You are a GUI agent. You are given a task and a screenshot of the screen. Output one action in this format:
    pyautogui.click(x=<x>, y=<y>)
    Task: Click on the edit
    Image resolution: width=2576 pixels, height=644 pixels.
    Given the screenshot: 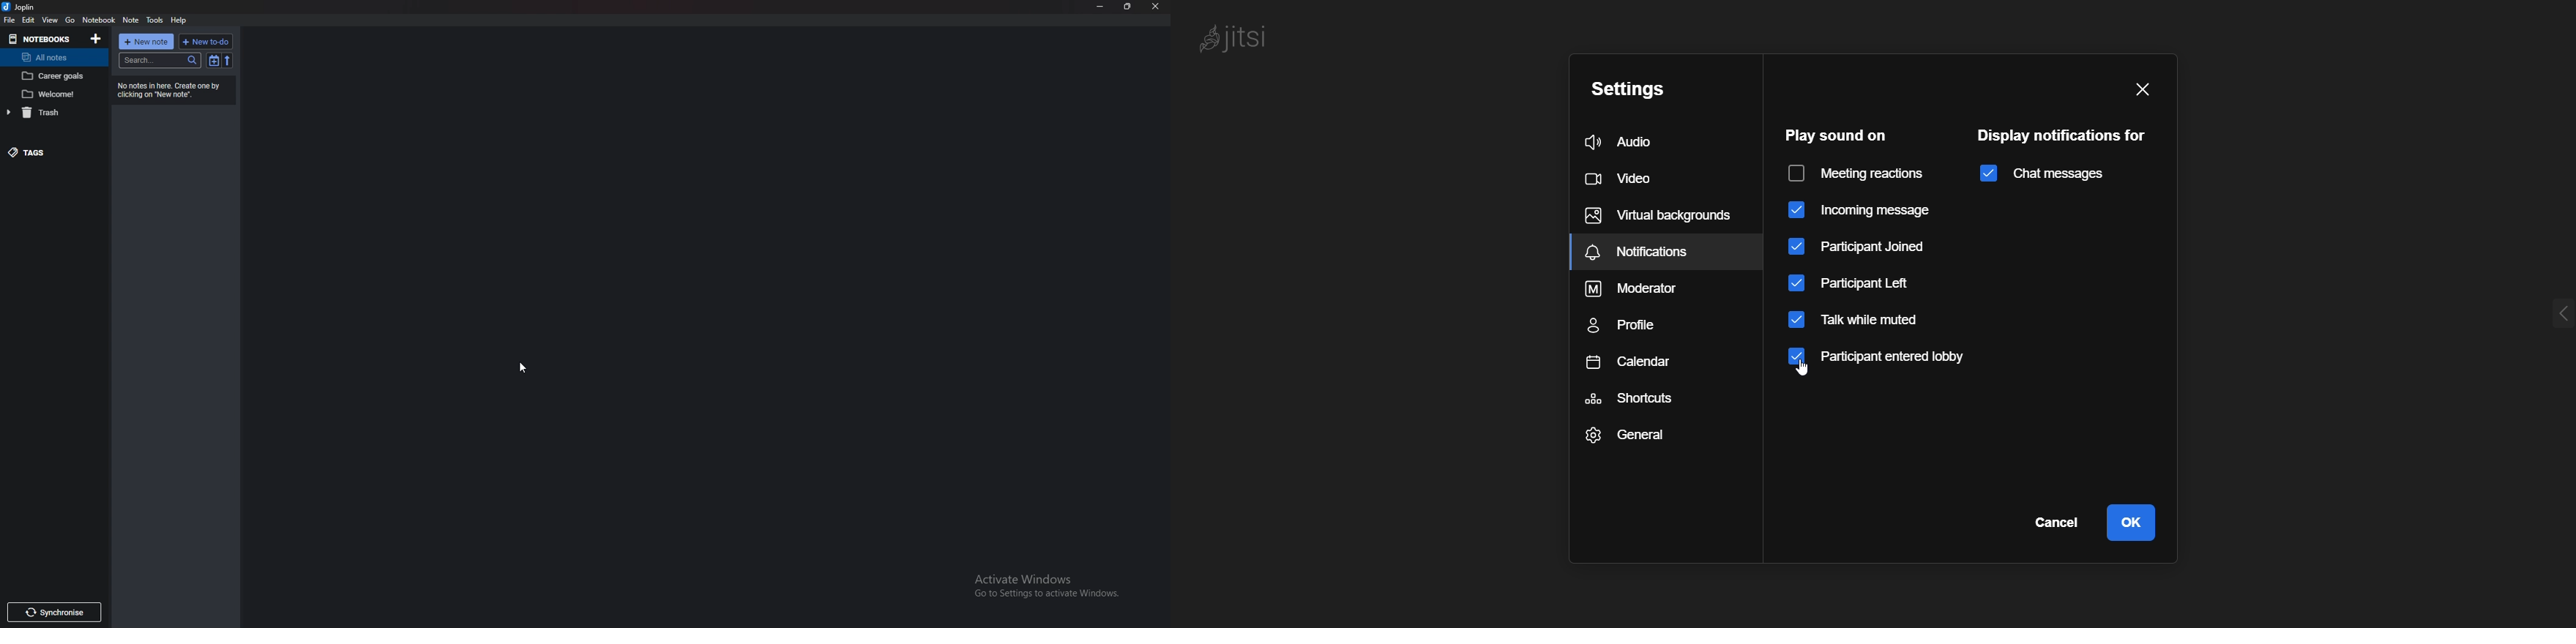 What is the action you would take?
    pyautogui.click(x=29, y=20)
    